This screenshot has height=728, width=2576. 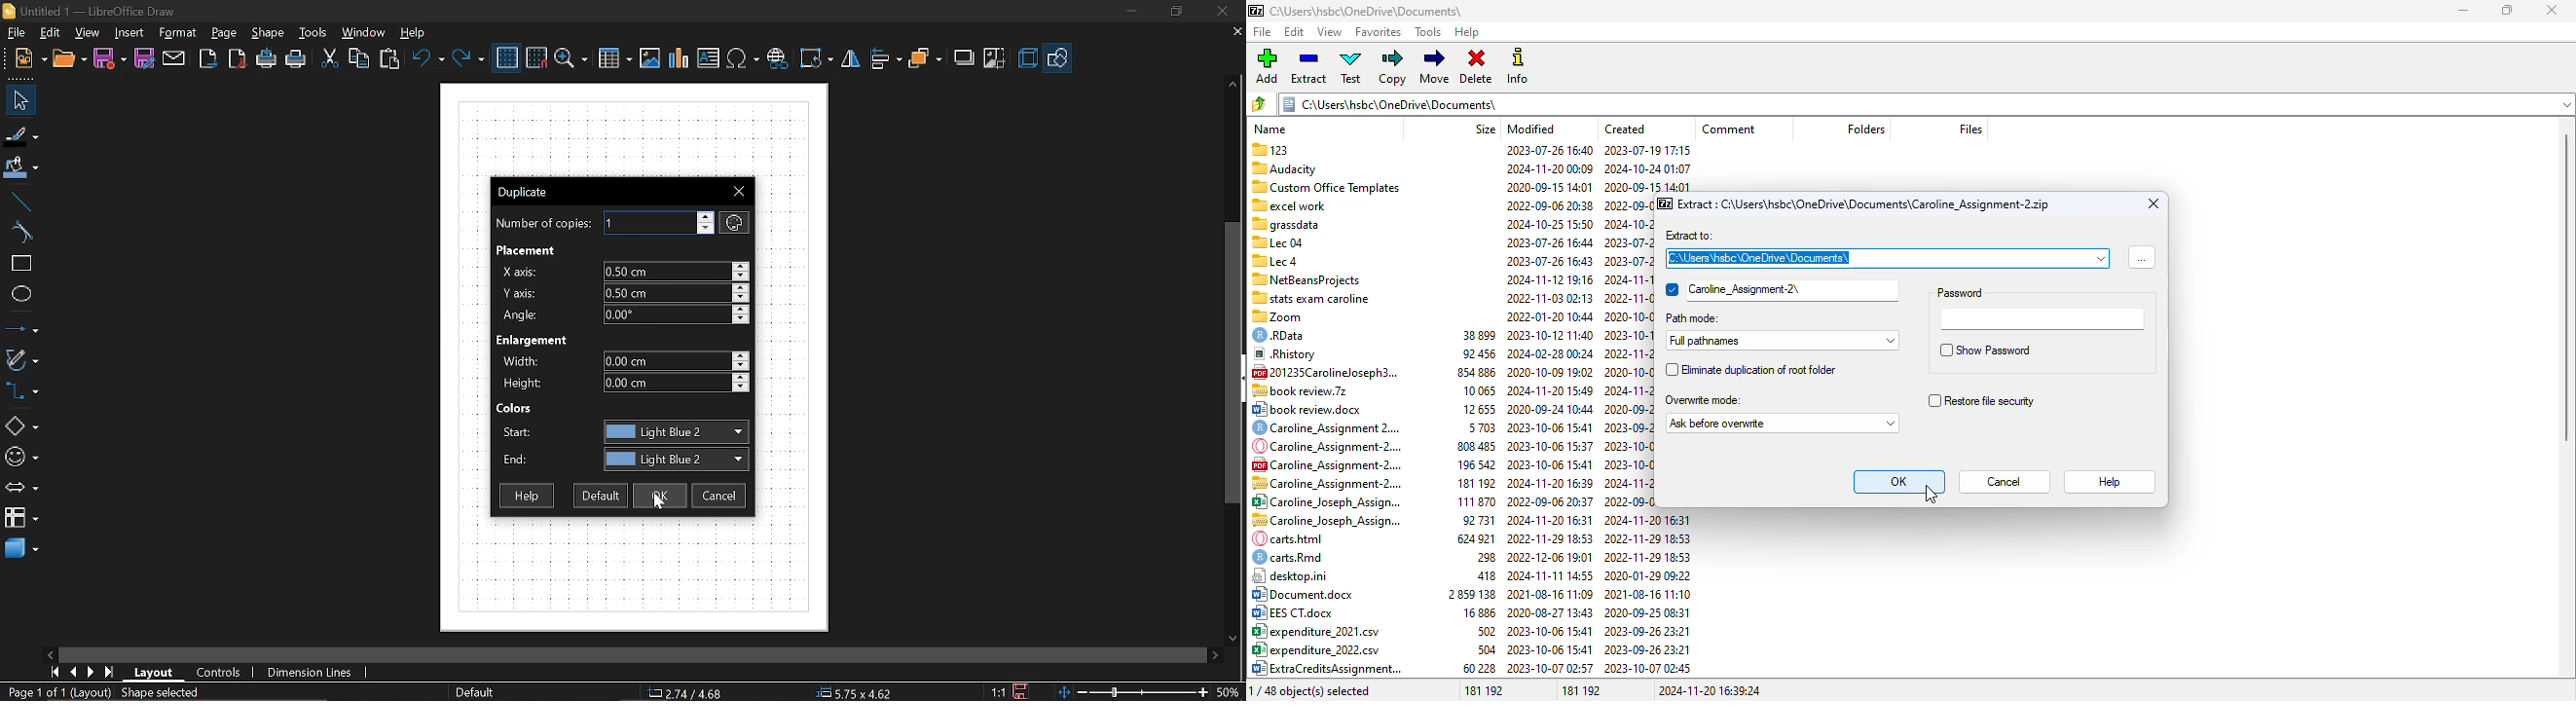 I want to click on = grassdata 2024-10-25 15:50 2024-10-25 15:48, so click(x=1452, y=224).